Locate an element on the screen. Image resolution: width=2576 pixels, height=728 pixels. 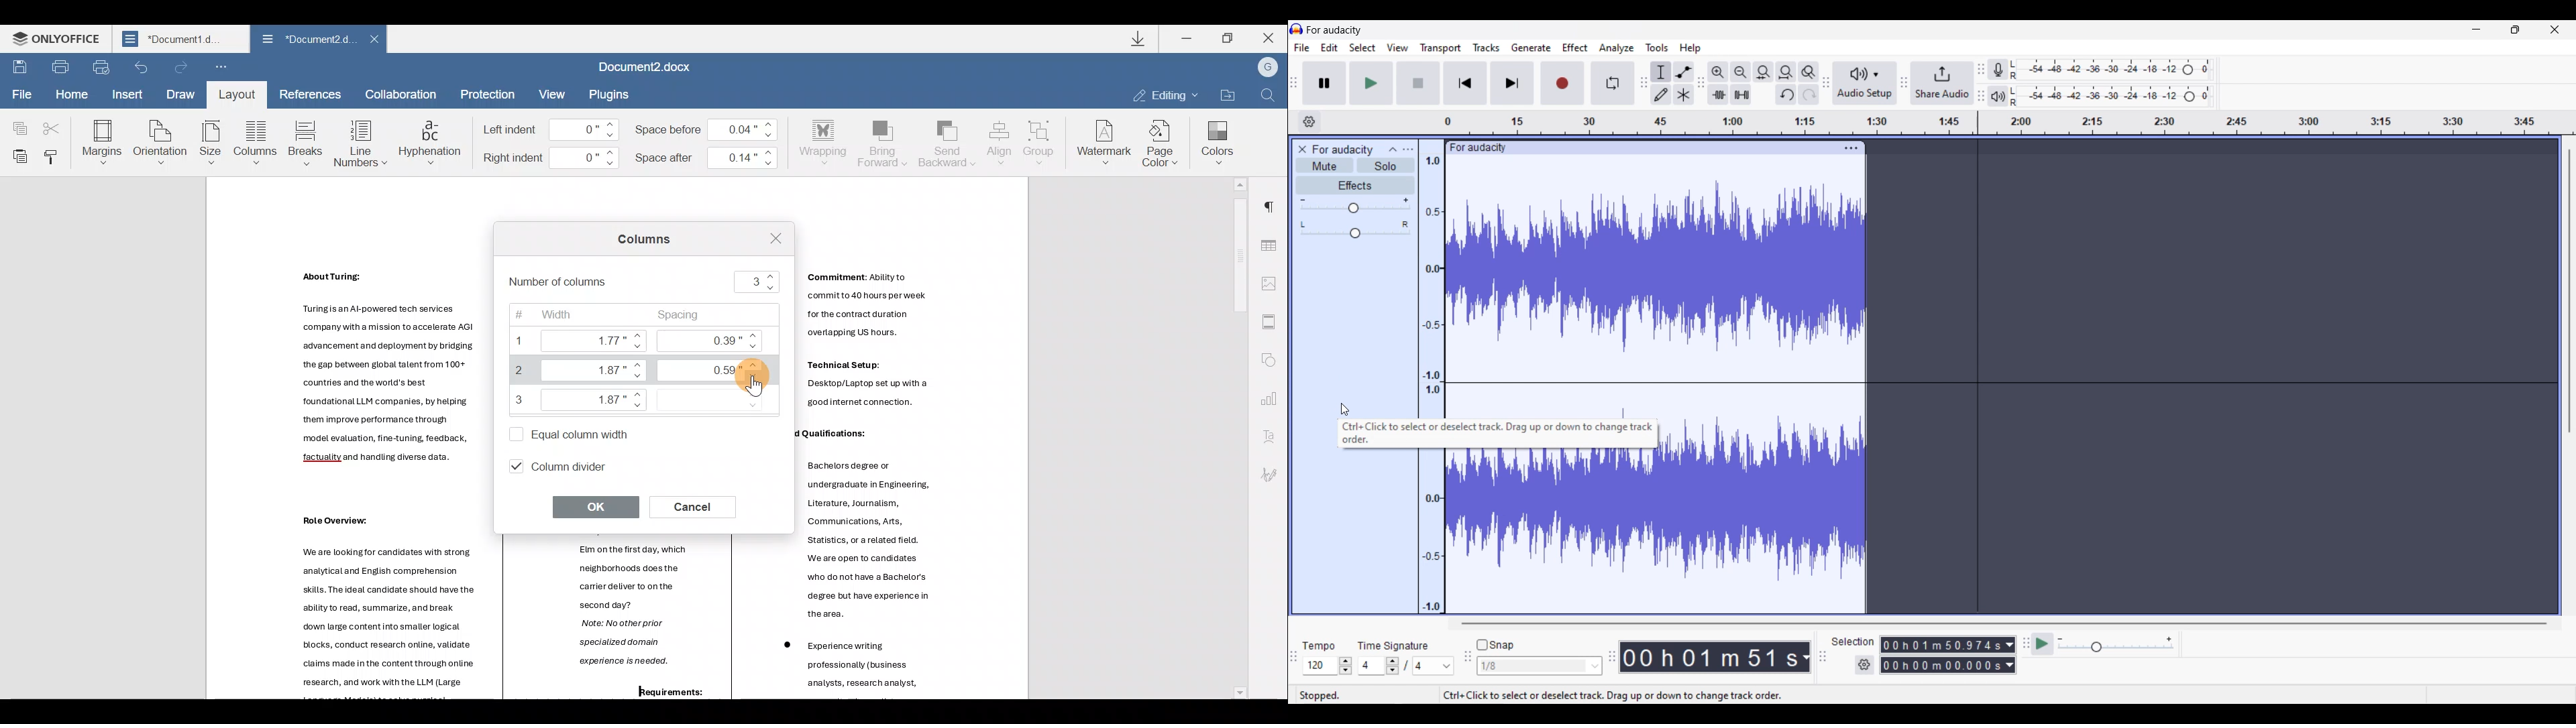
amplitude is located at coordinates (1431, 286).